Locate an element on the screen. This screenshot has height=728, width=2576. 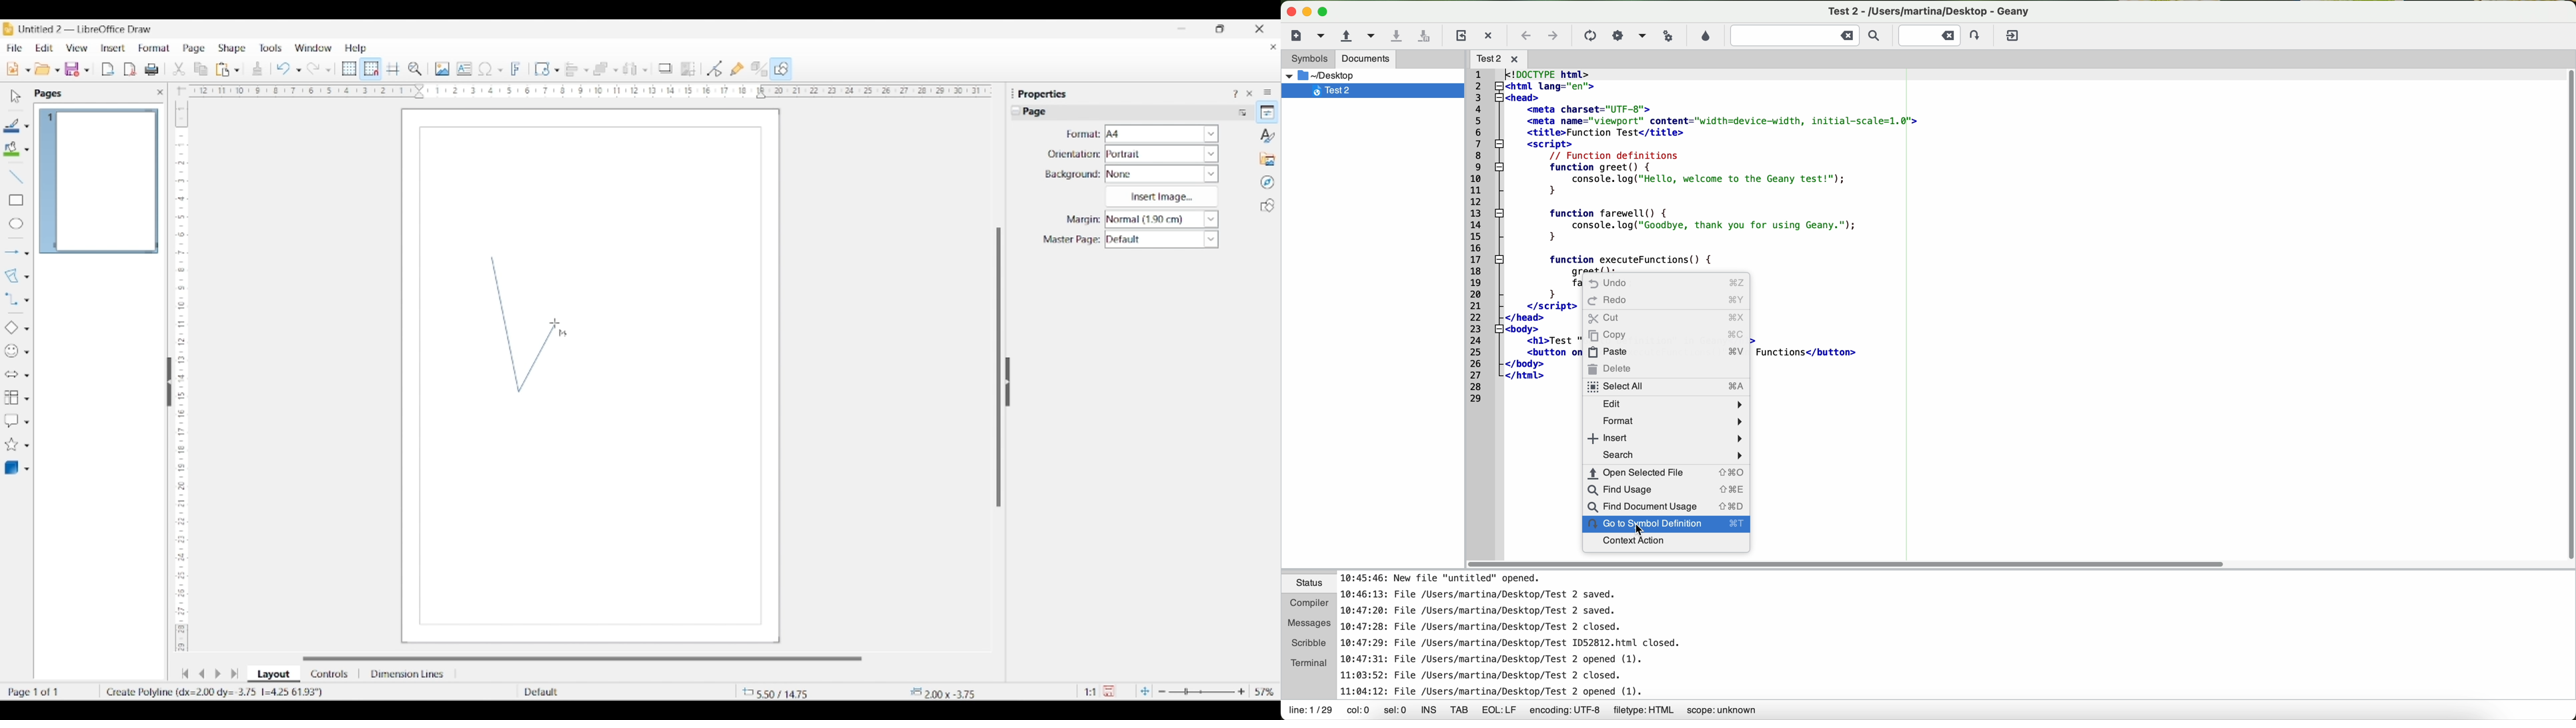
More options is located at coordinates (1242, 112).